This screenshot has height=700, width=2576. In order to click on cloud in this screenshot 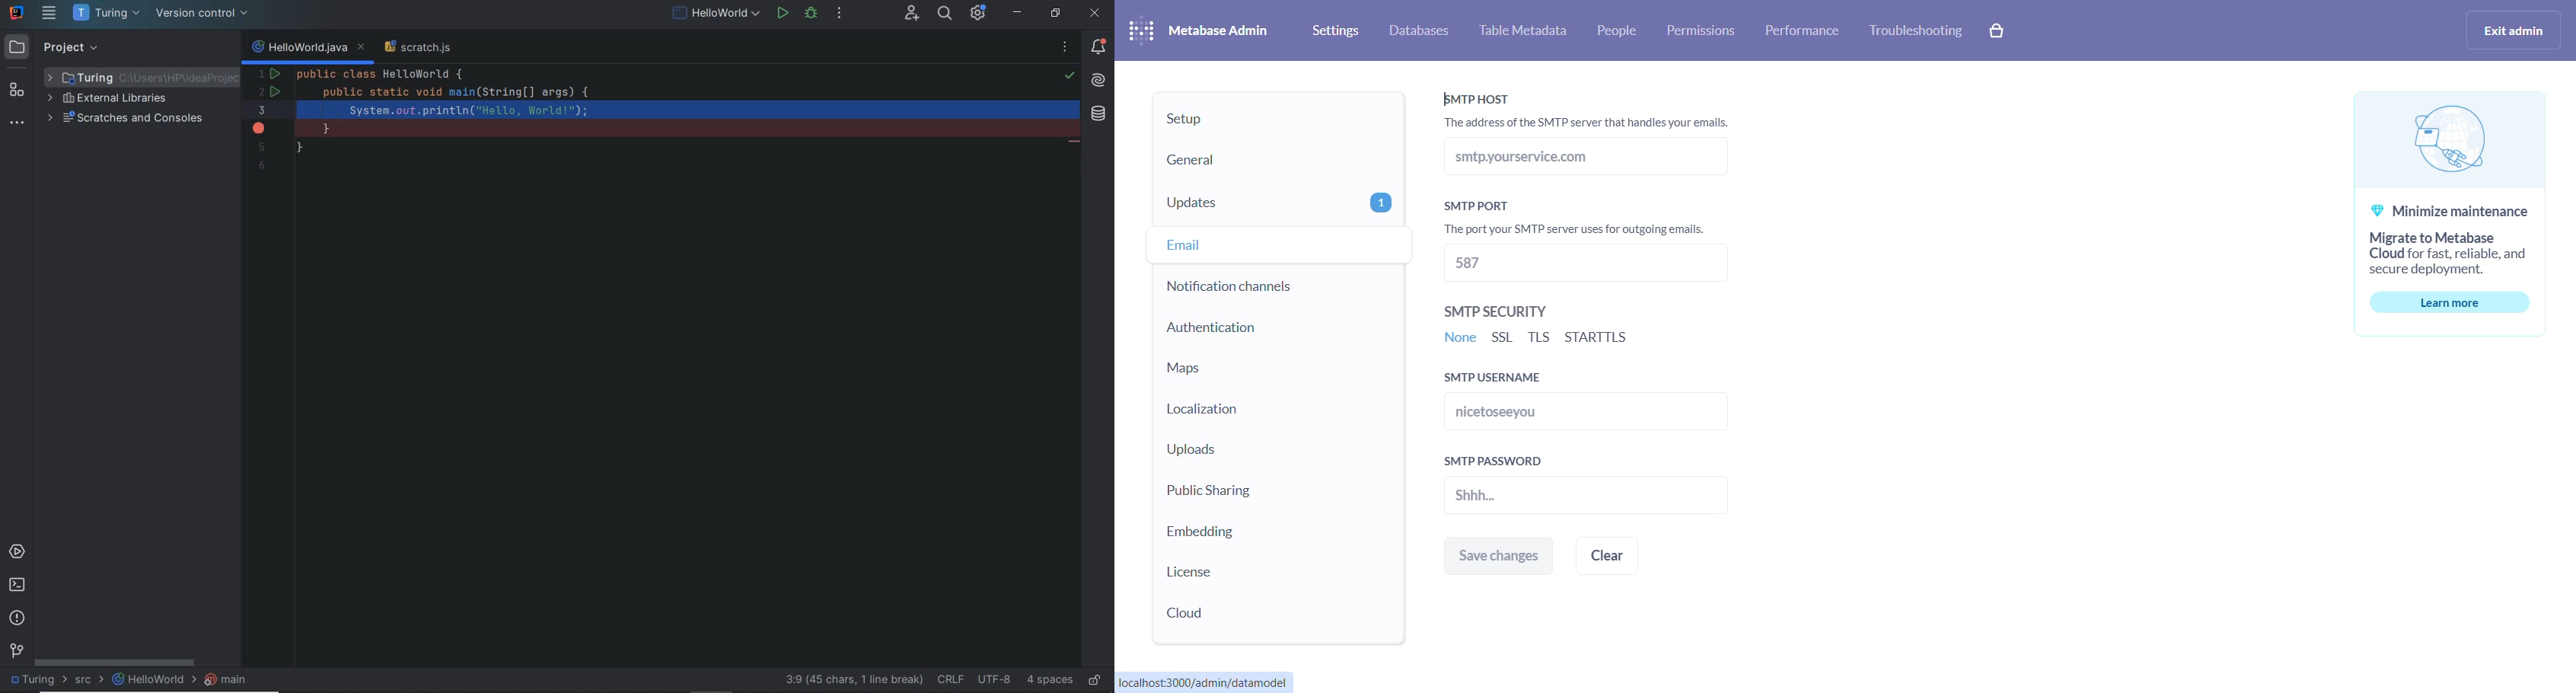, I will do `click(1252, 613)`.